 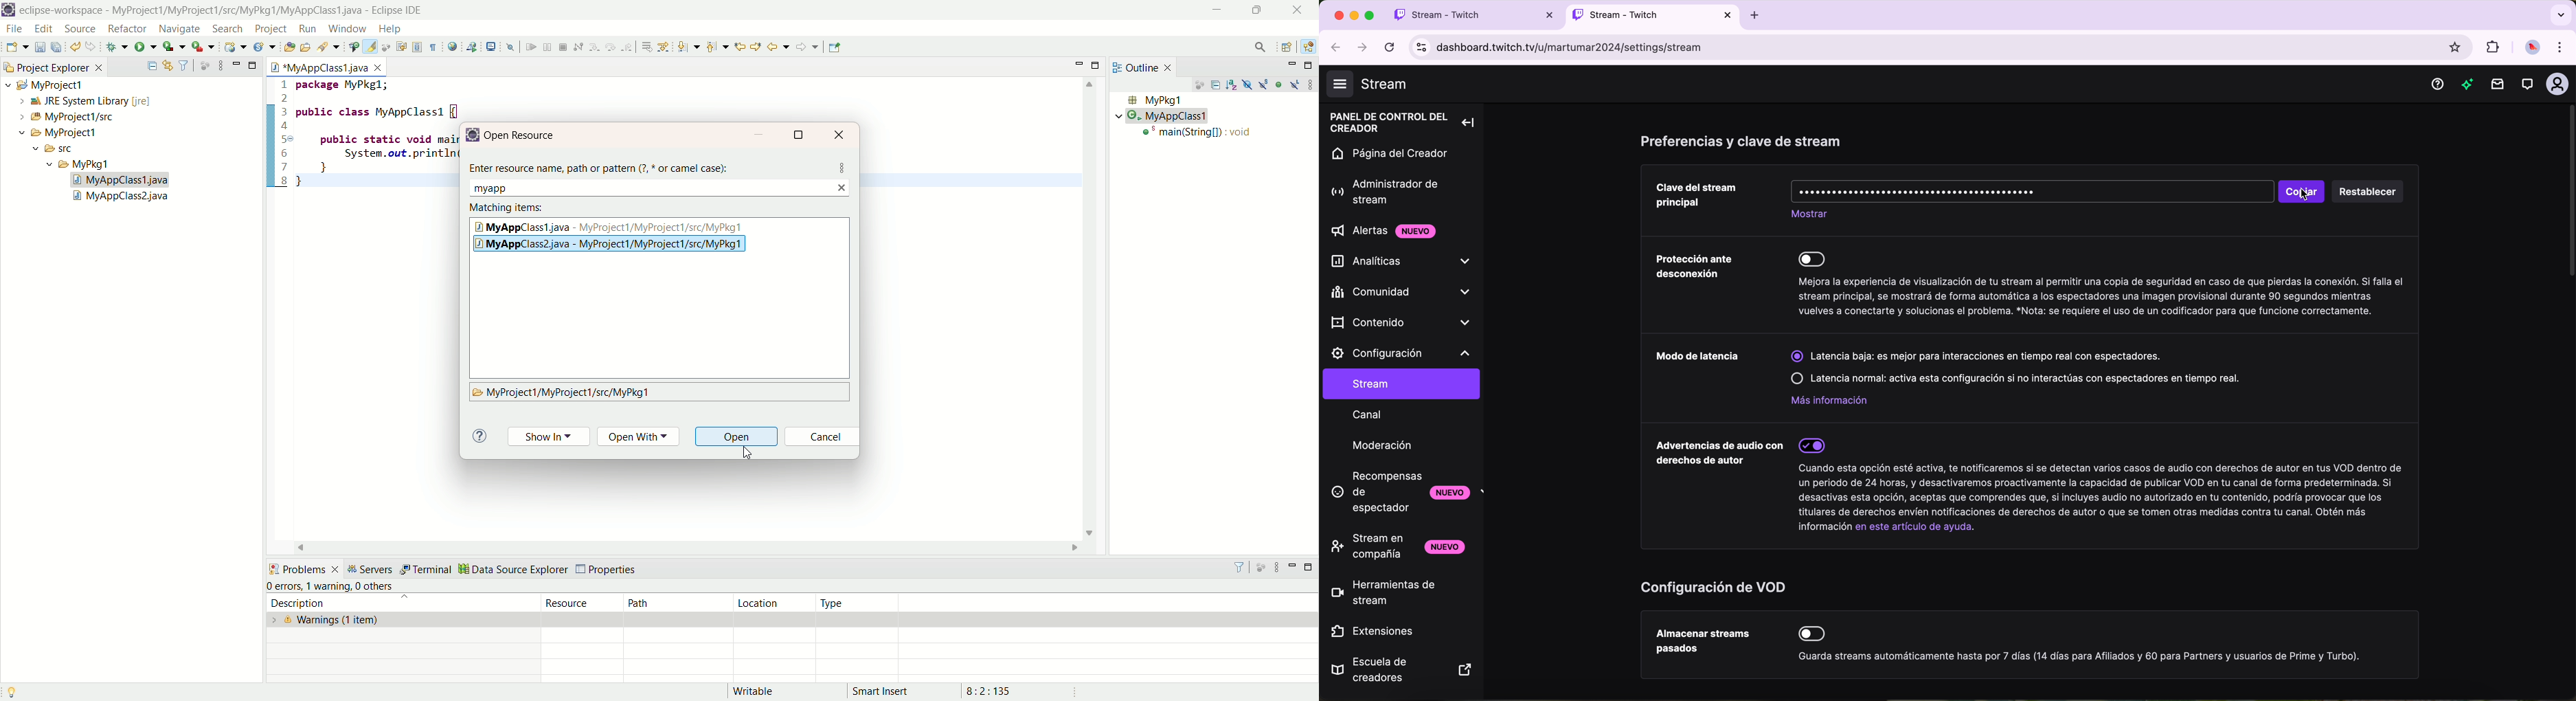 What do you see at coordinates (1400, 355) in the screenshot?
I see `settings` at bounding box center [1400, 355].